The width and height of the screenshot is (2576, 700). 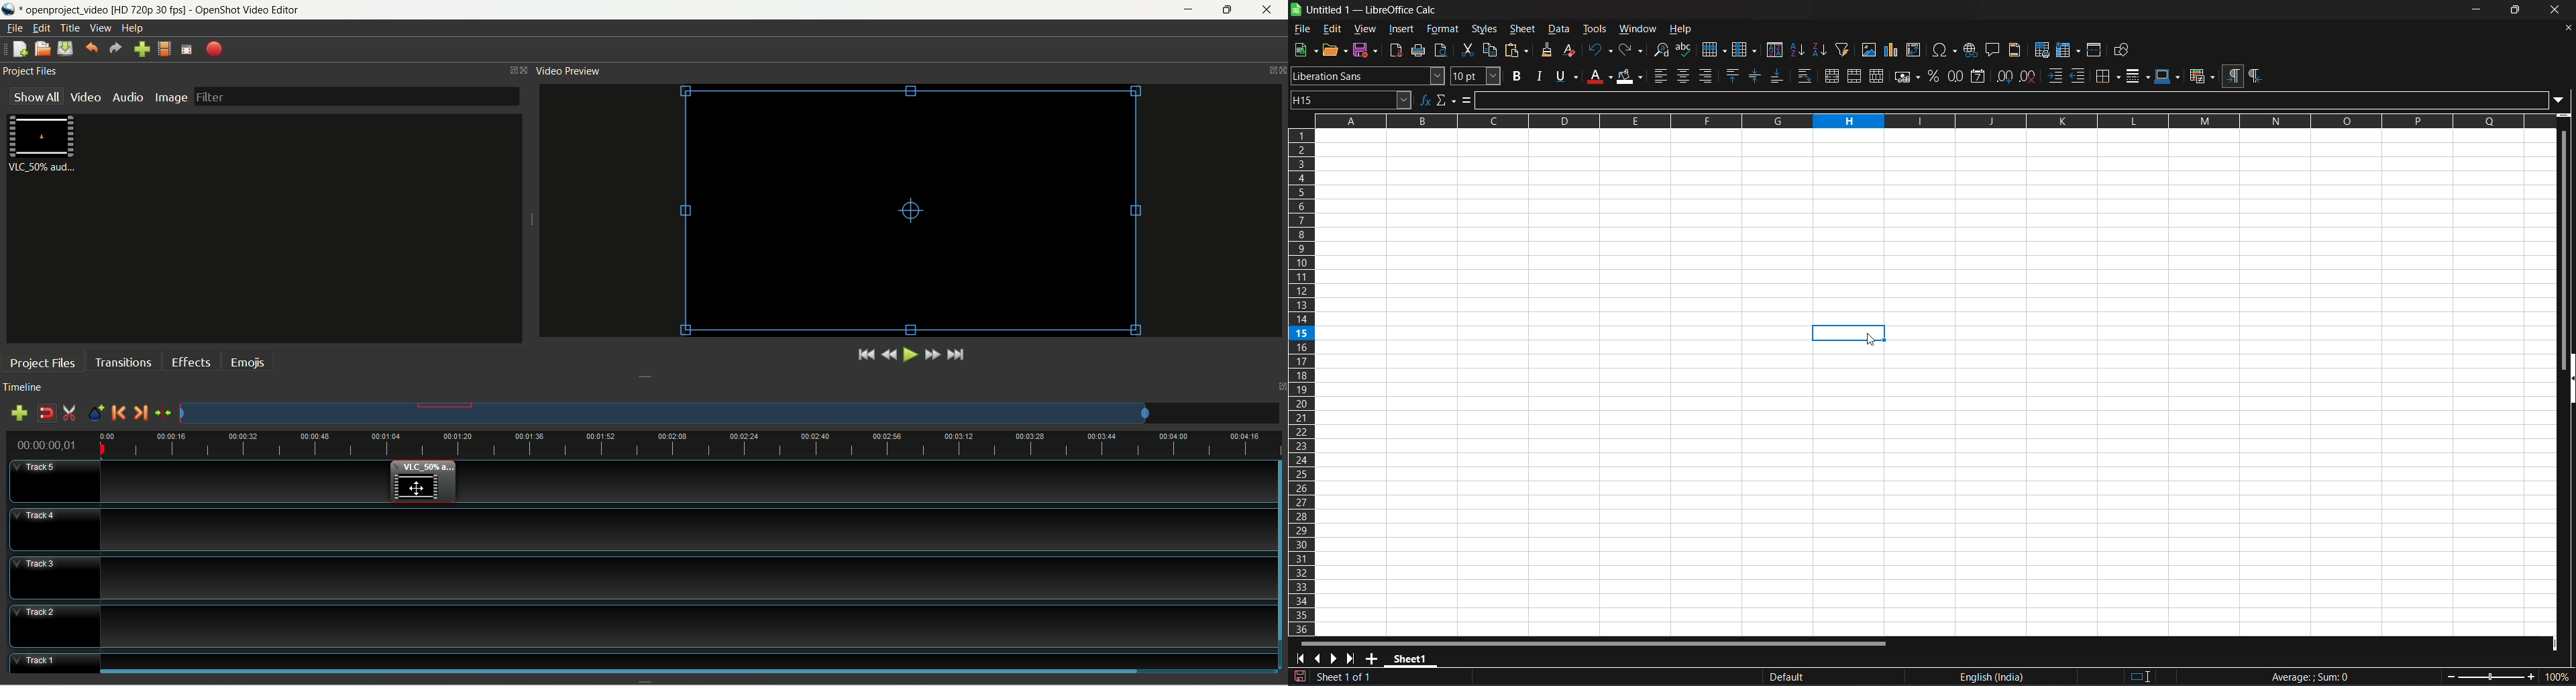 I want to click on fast forward, so click(x=934, y=354).